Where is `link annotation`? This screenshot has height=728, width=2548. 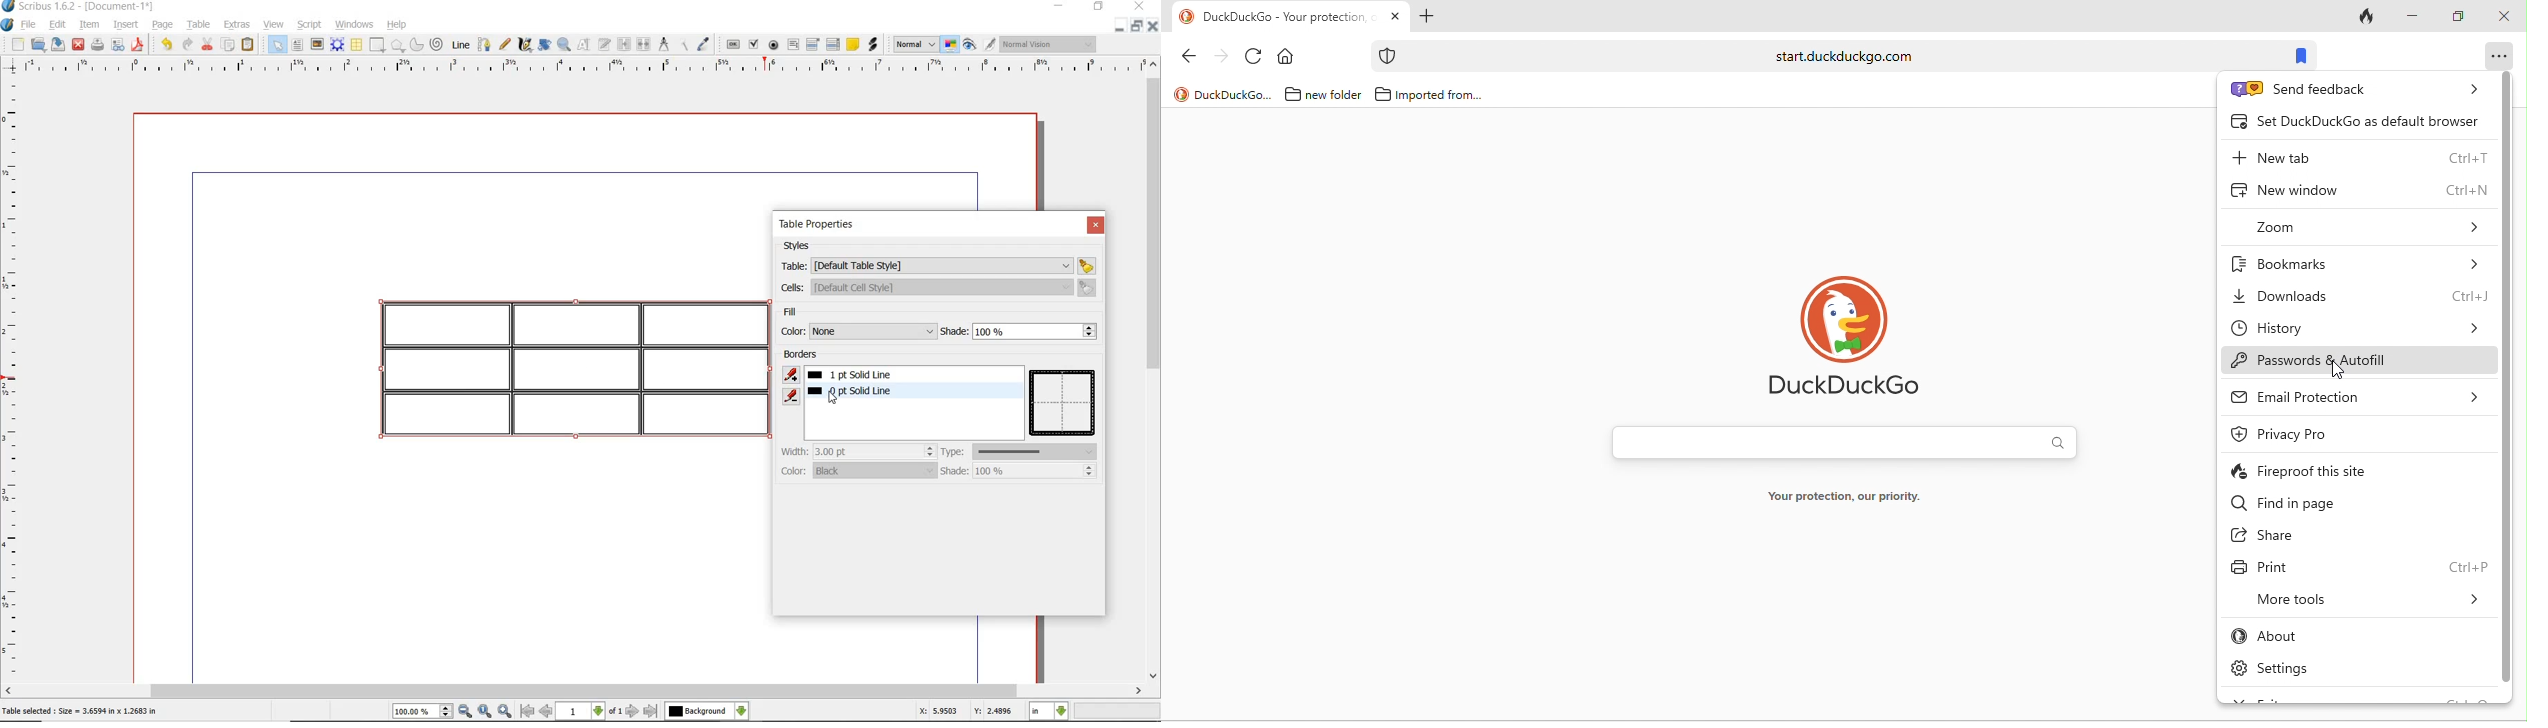 link annotation is located at coordinates (874, 45).